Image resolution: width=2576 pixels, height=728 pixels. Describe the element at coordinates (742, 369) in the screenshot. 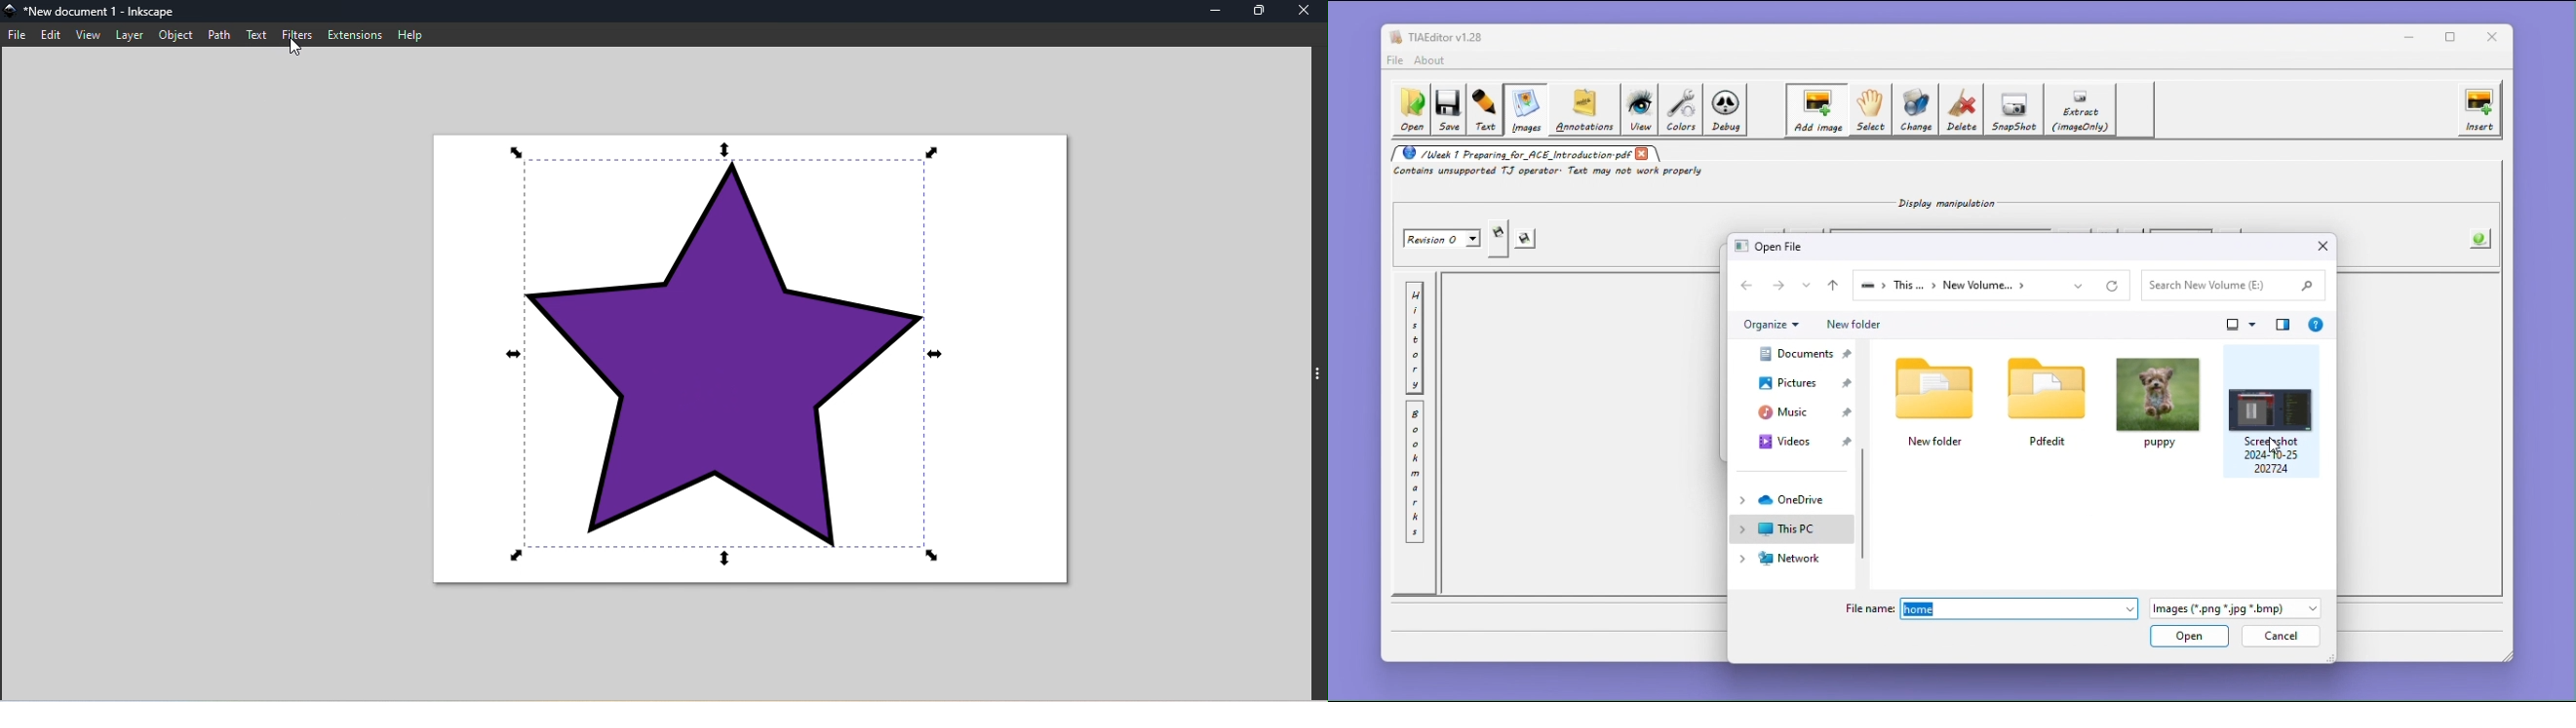

I see `Canvas with object star` at that location.